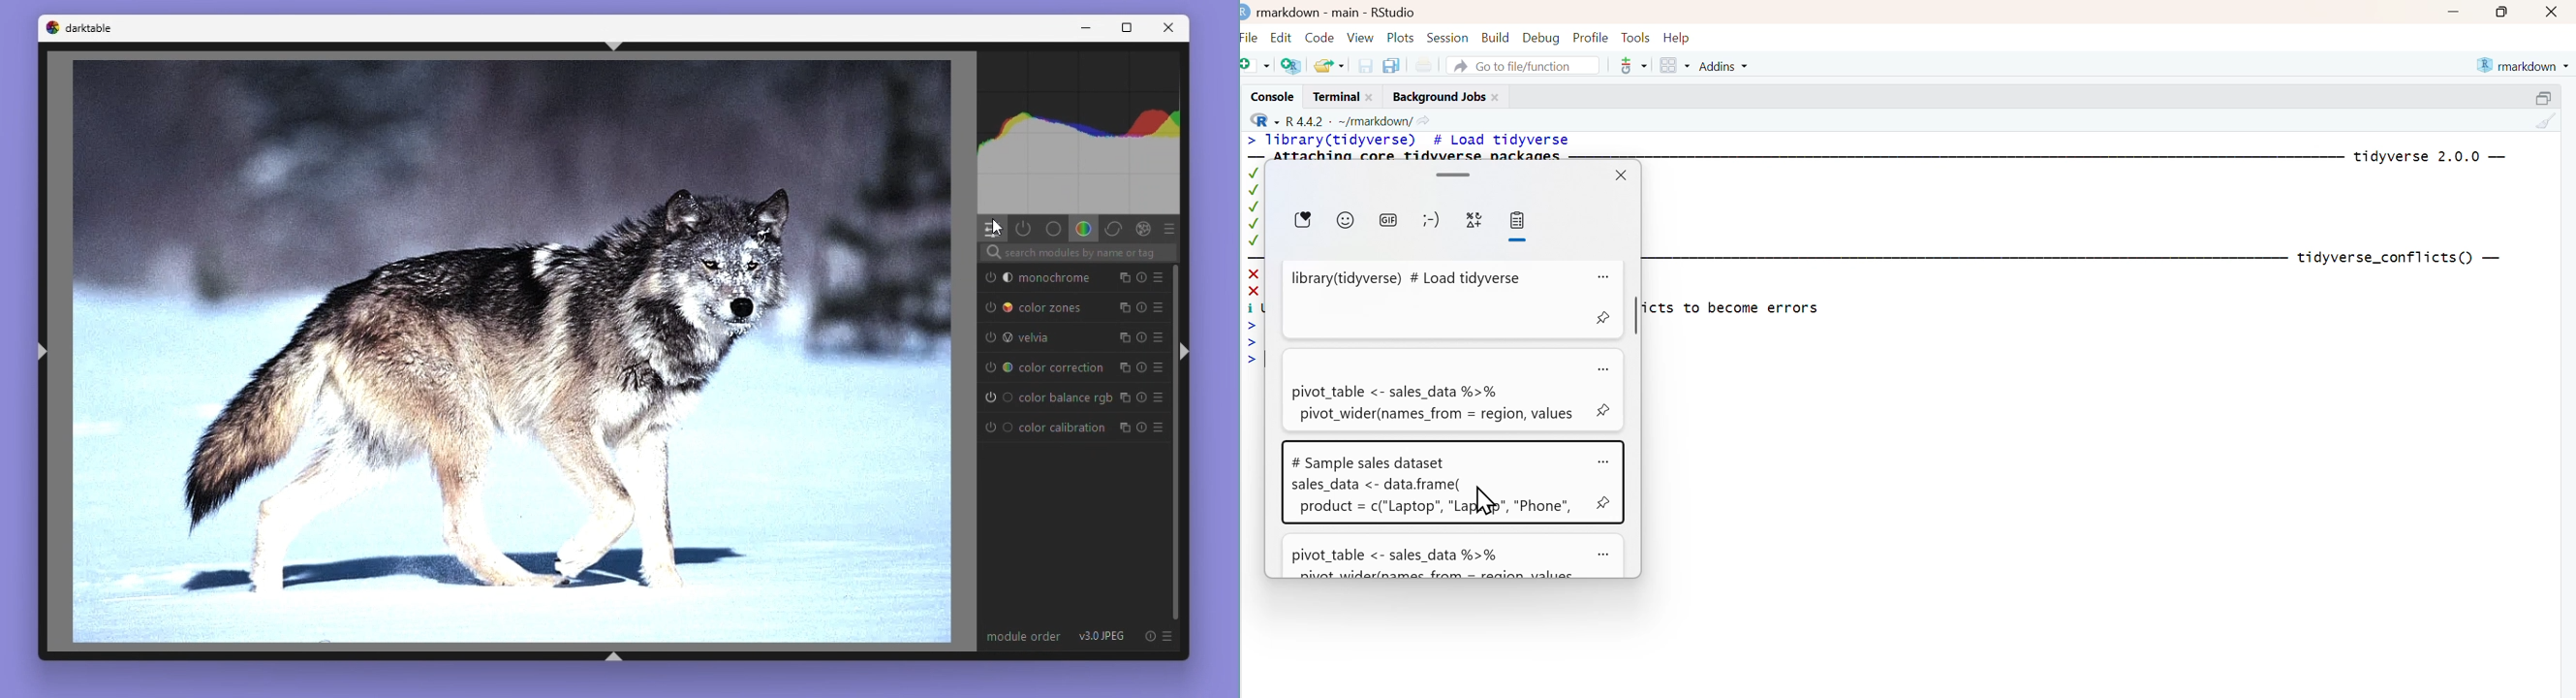 This screenshot has width=2576, height=700. Describe the element at coordinates (2548, 95) in the screenshot. I see `resize` at that location.